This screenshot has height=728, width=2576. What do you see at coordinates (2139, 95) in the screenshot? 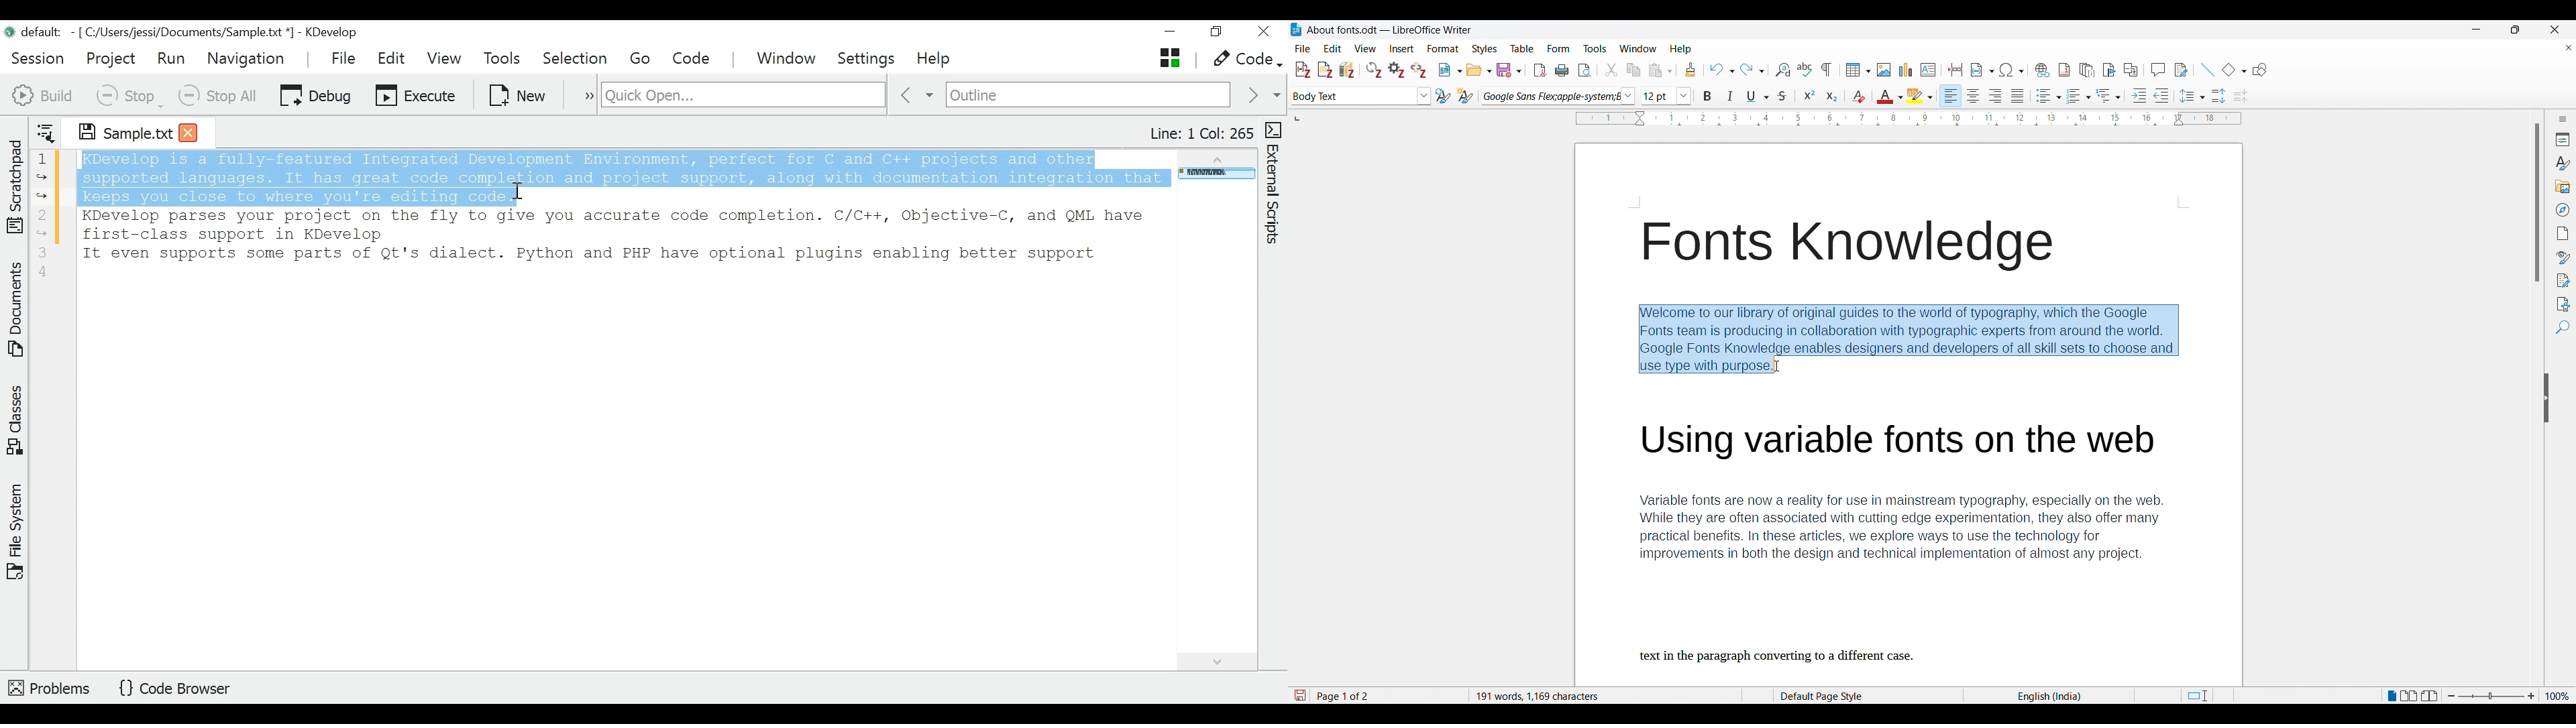
I see `Increase indent` at bounding box center [2139, 95].